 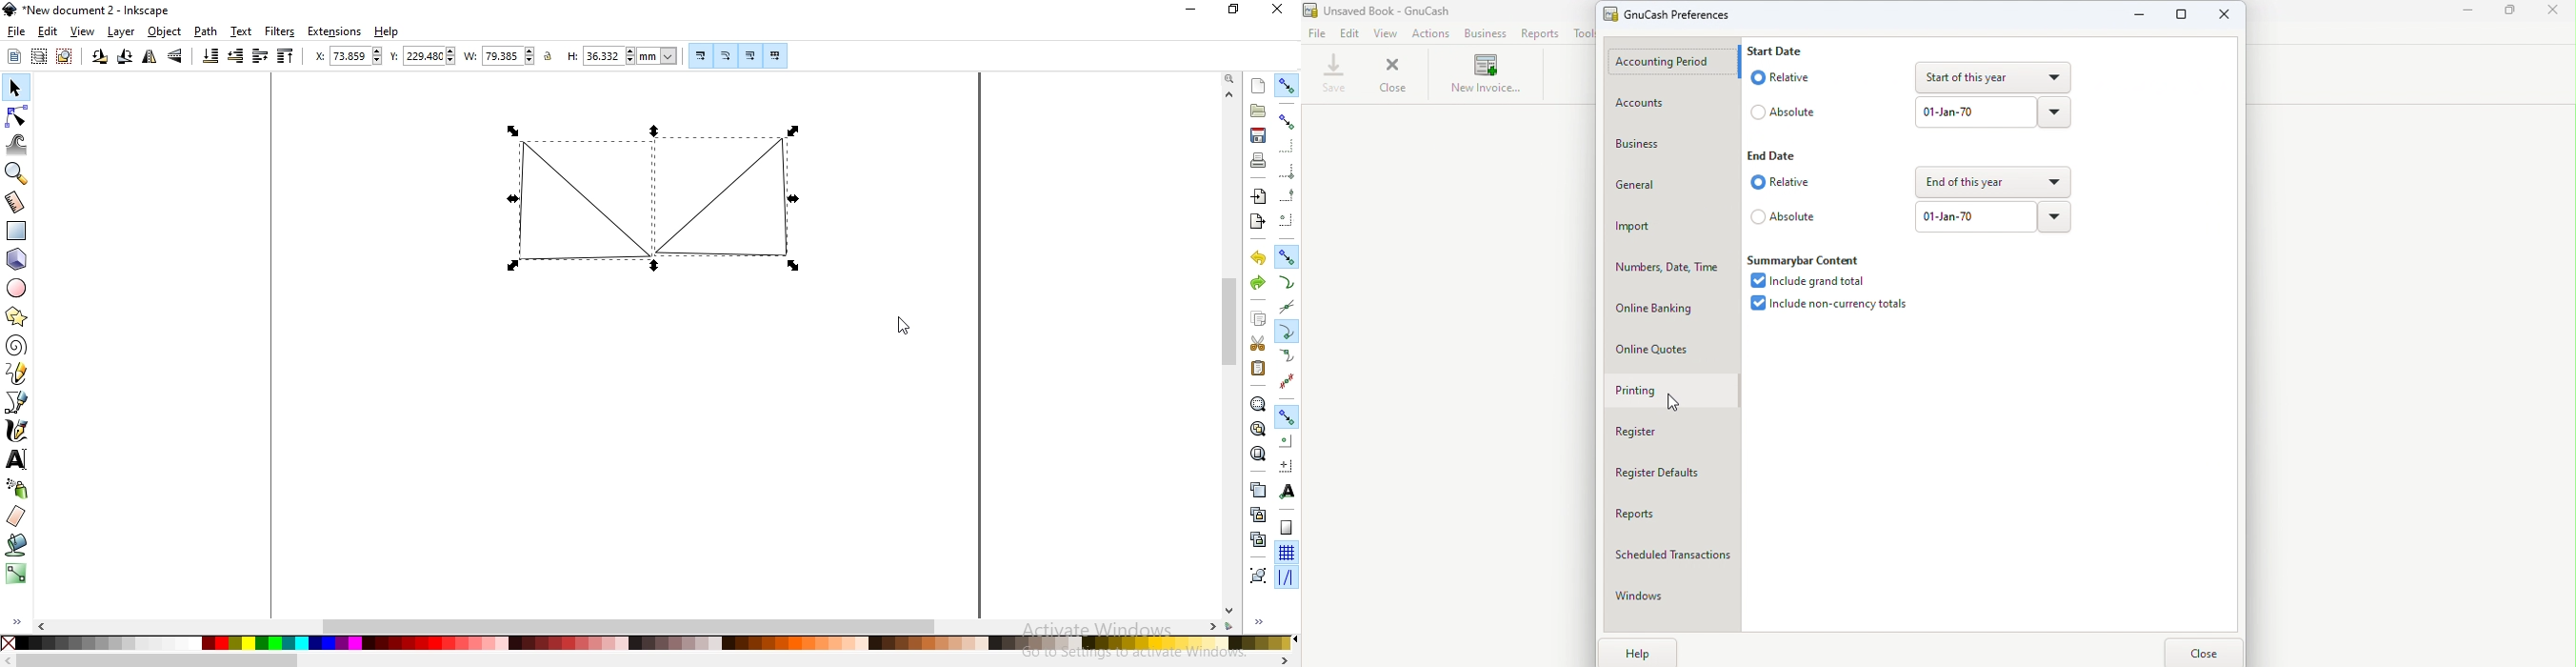 What do you see at coordinates (164, 32) in the screenshot?
I see `object` at bounding box center [164, 32].